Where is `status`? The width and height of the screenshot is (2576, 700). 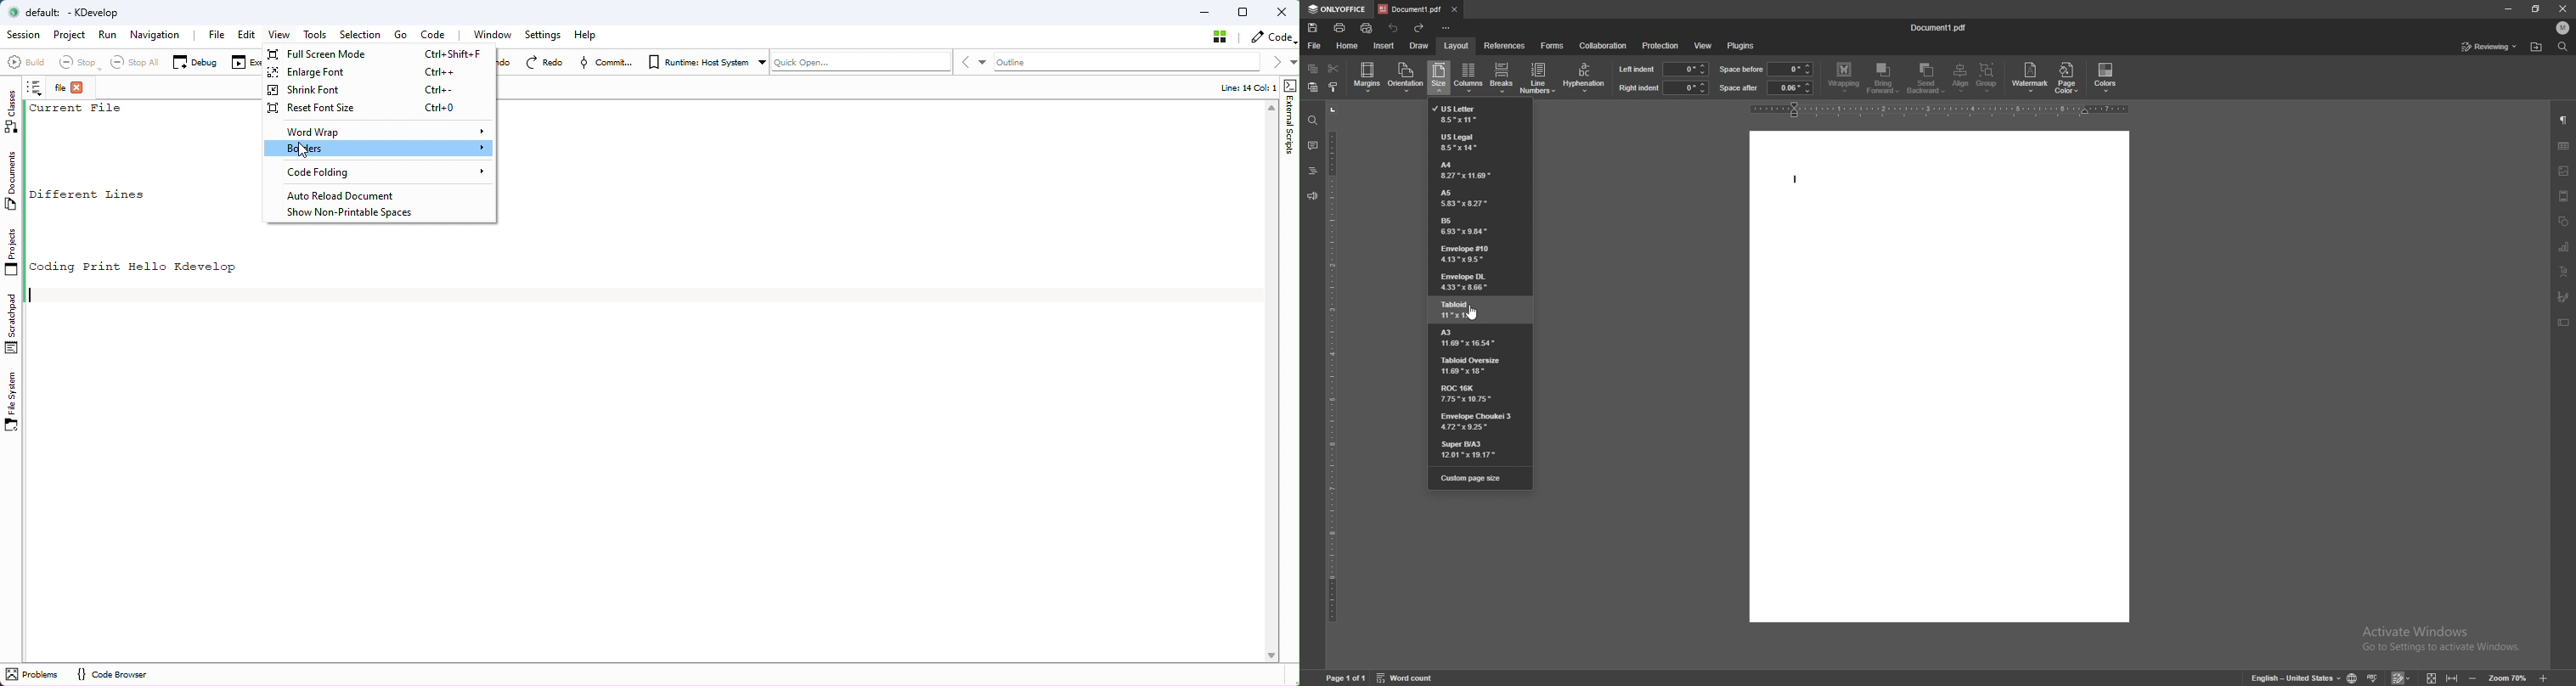
status is located at coordinates (2490, 47).